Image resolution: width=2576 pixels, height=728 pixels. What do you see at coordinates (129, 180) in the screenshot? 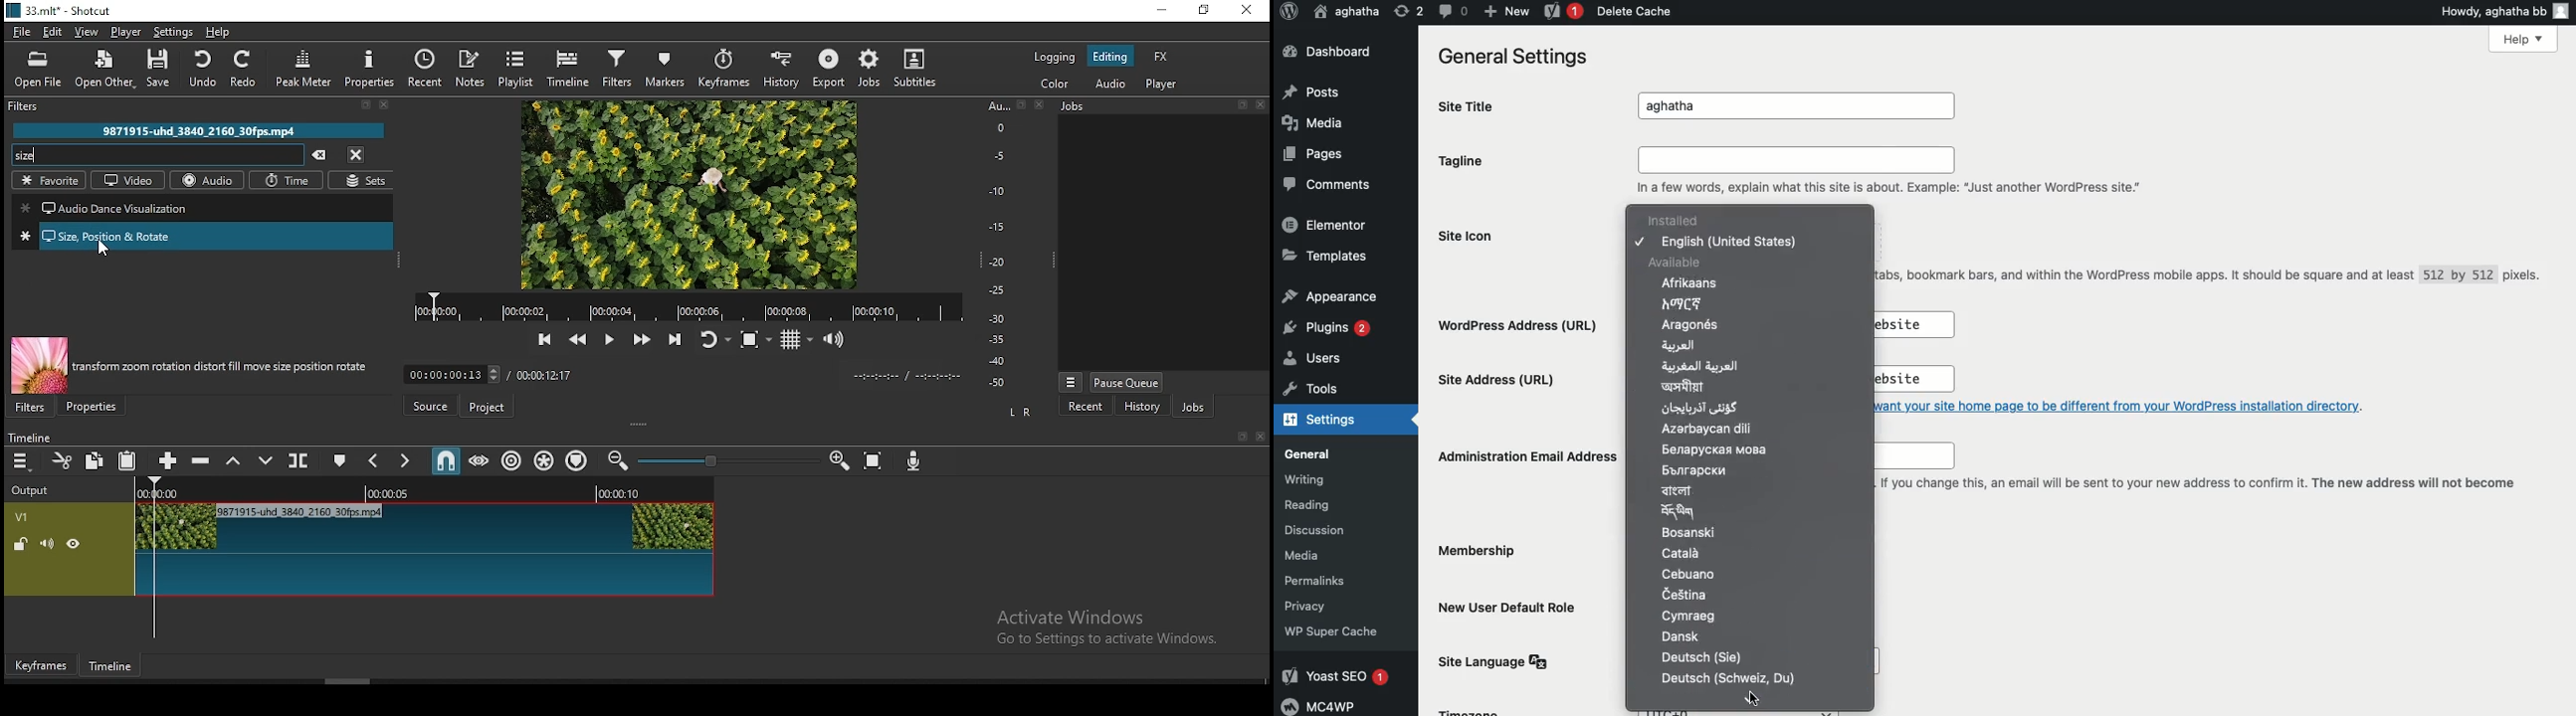
I see `video` at bounding box center [129, 180].